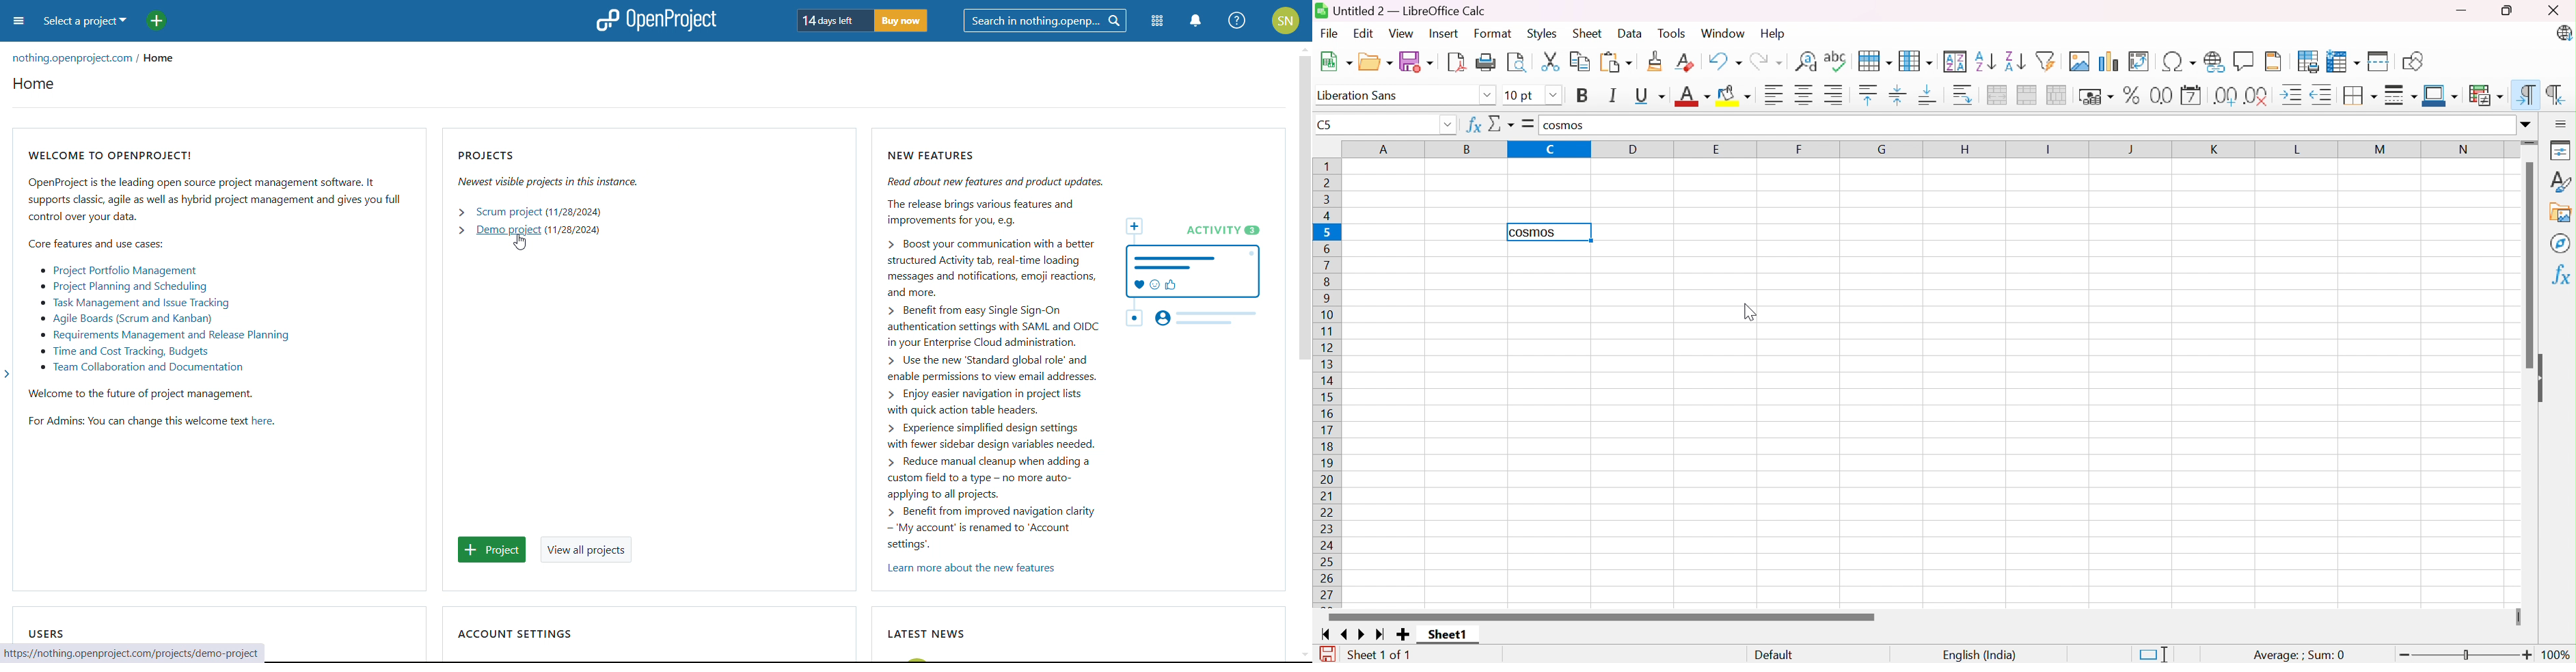  Describe the element at coordinates (1401, 11) in the screenshot. I see `Untitled 4 - LibreOffice Calc` at that location.